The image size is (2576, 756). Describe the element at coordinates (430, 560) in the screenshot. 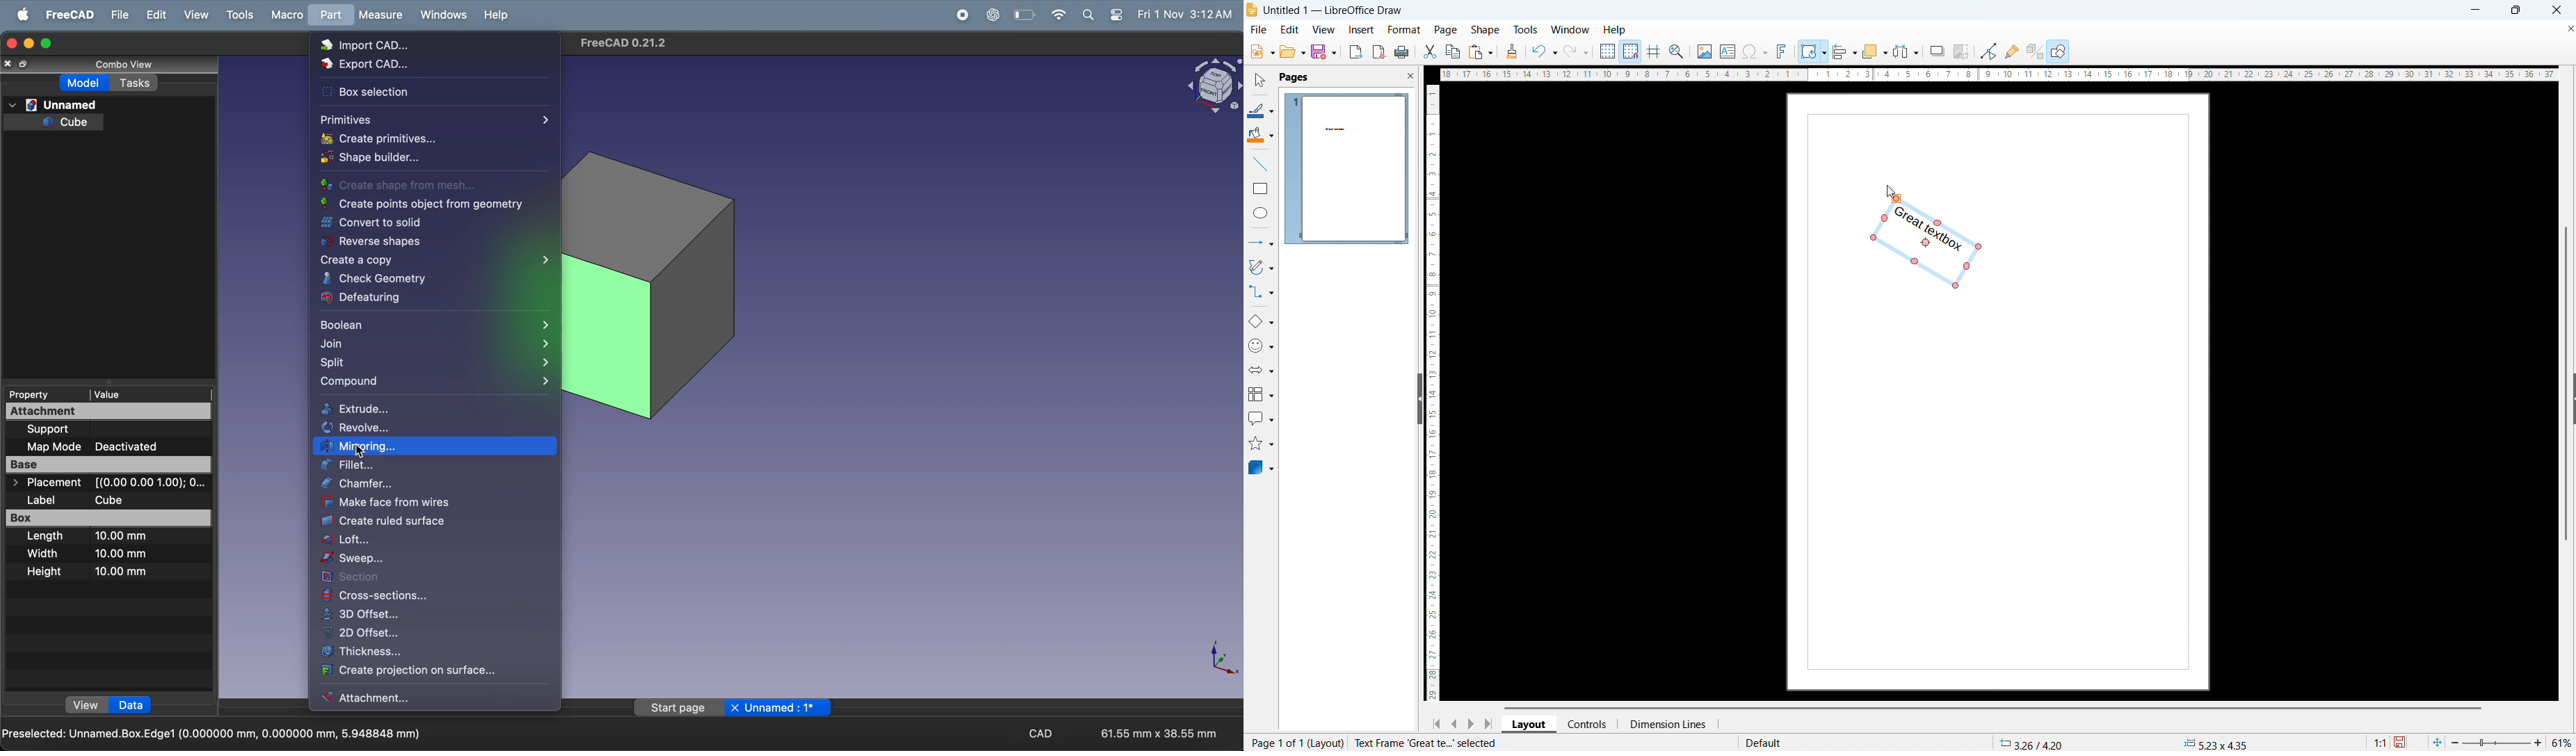

I see `sweep` at that location.